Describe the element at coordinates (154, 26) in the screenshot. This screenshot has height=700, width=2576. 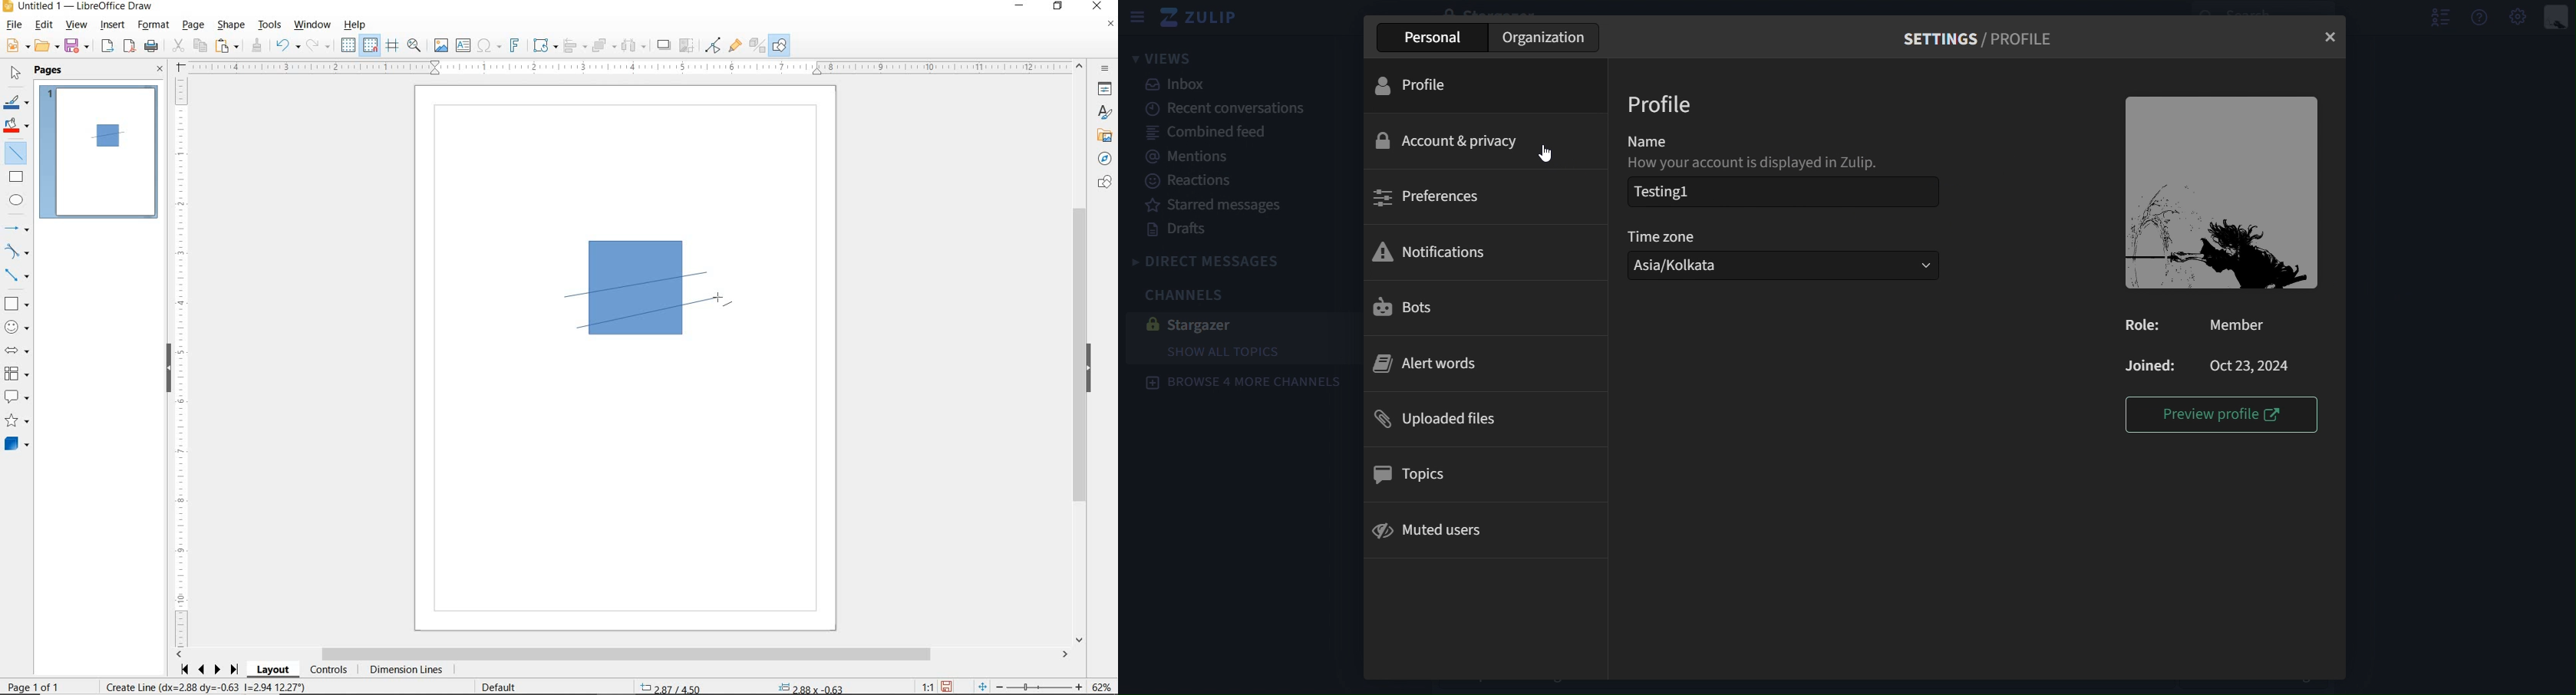
I see `FORMAT` at that location.